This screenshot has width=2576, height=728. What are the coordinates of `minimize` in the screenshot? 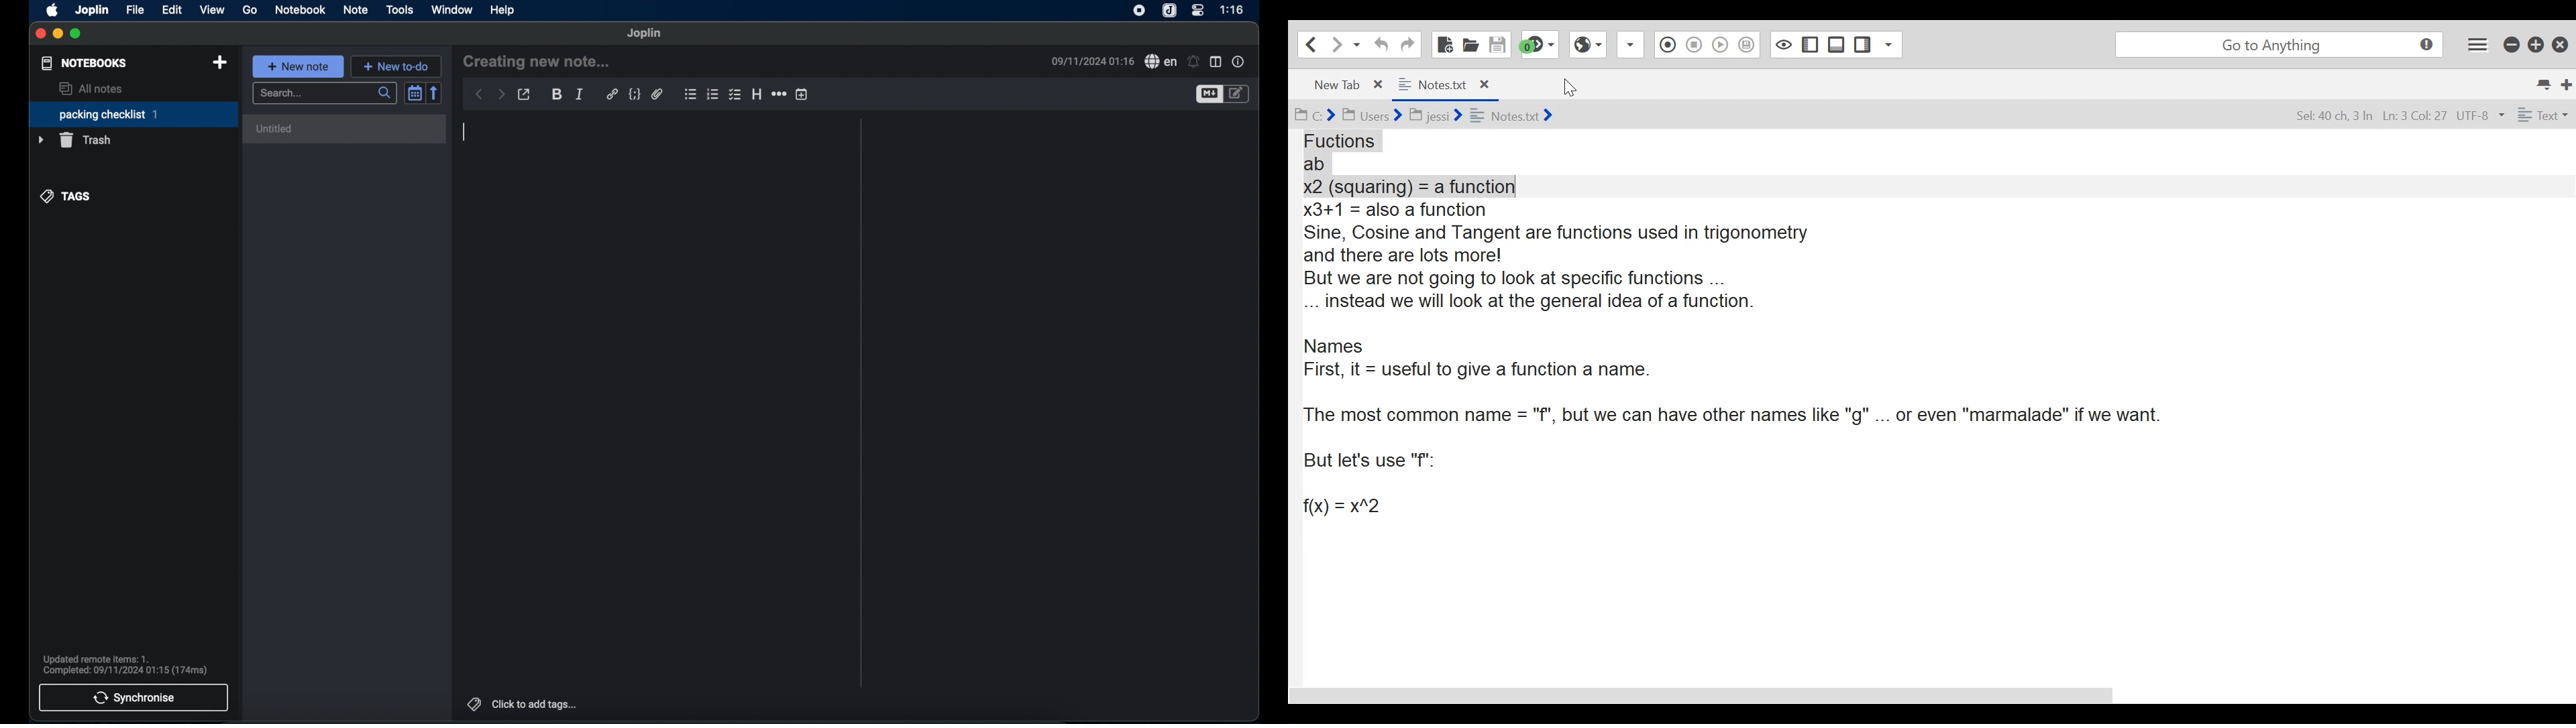 It's located at (58, 34).